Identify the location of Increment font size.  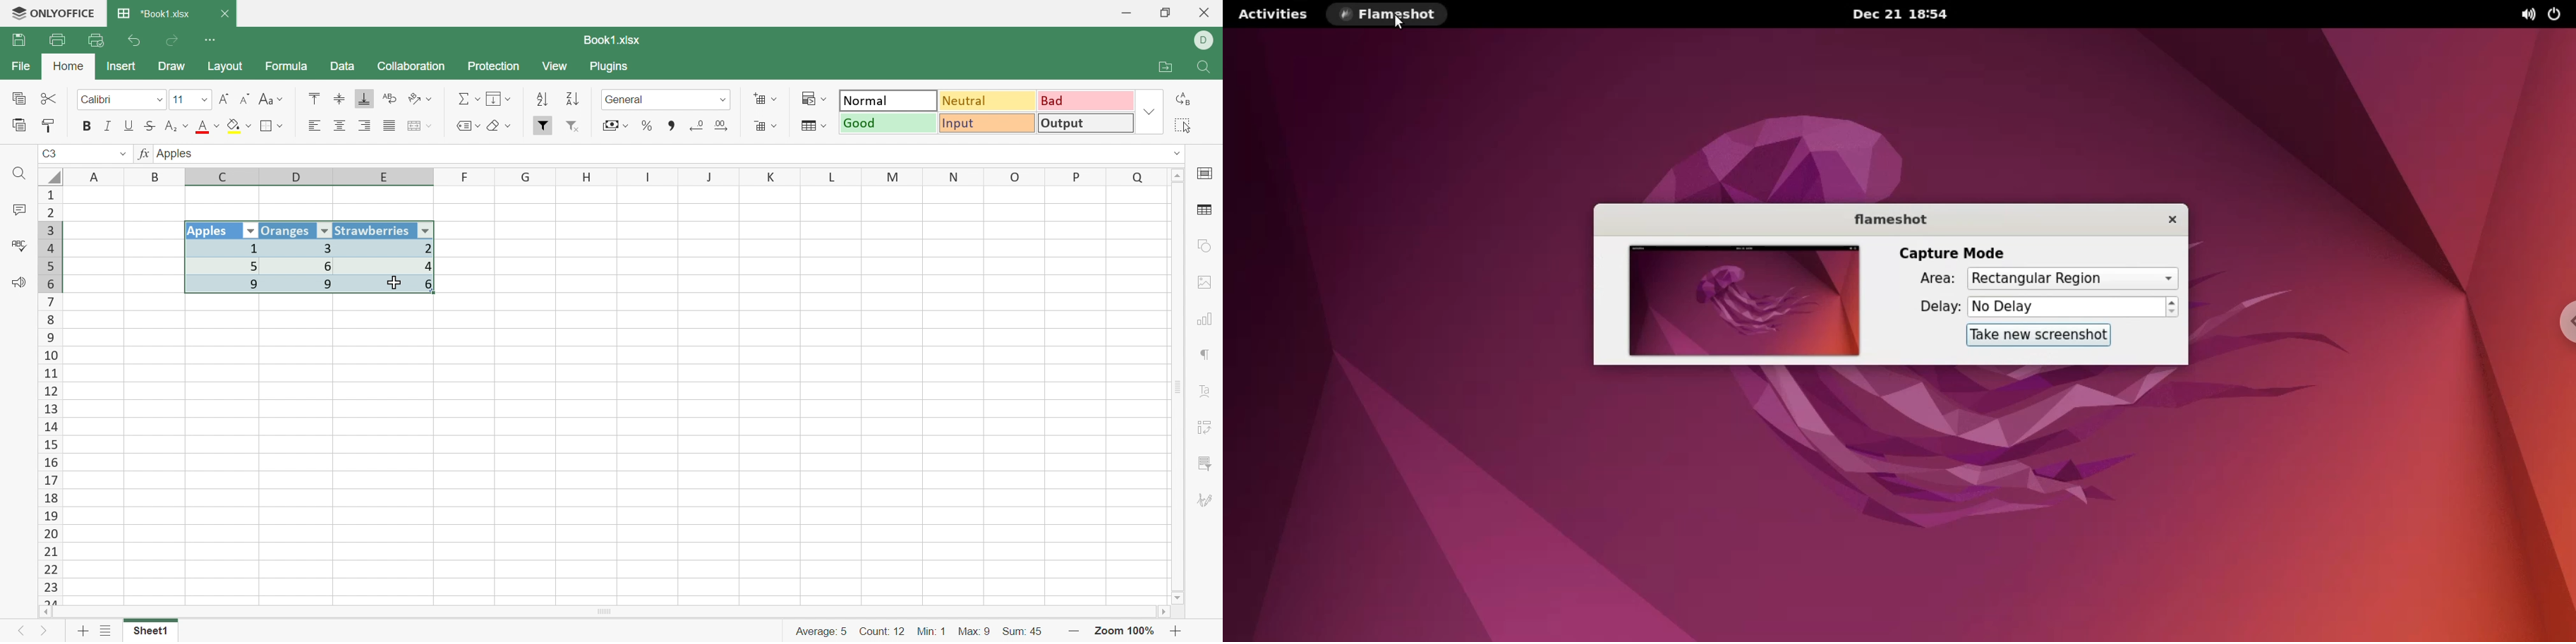
(224, 99).